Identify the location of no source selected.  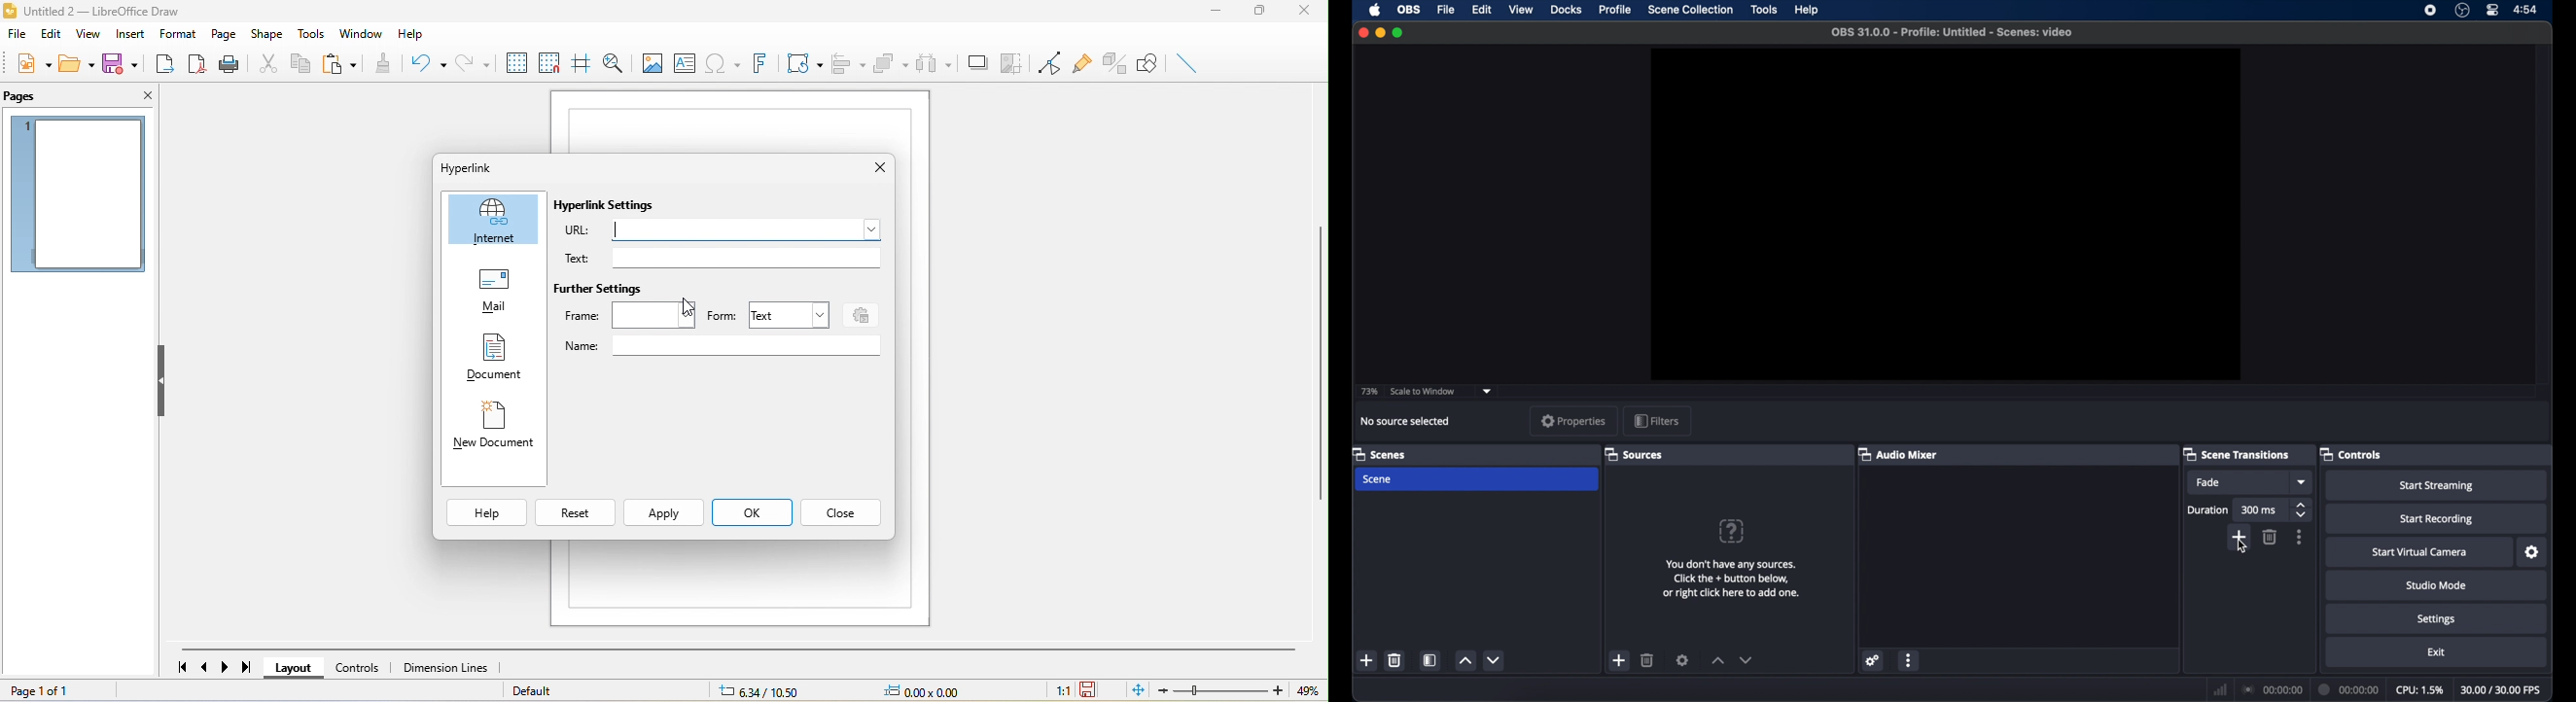
(1405, 421).